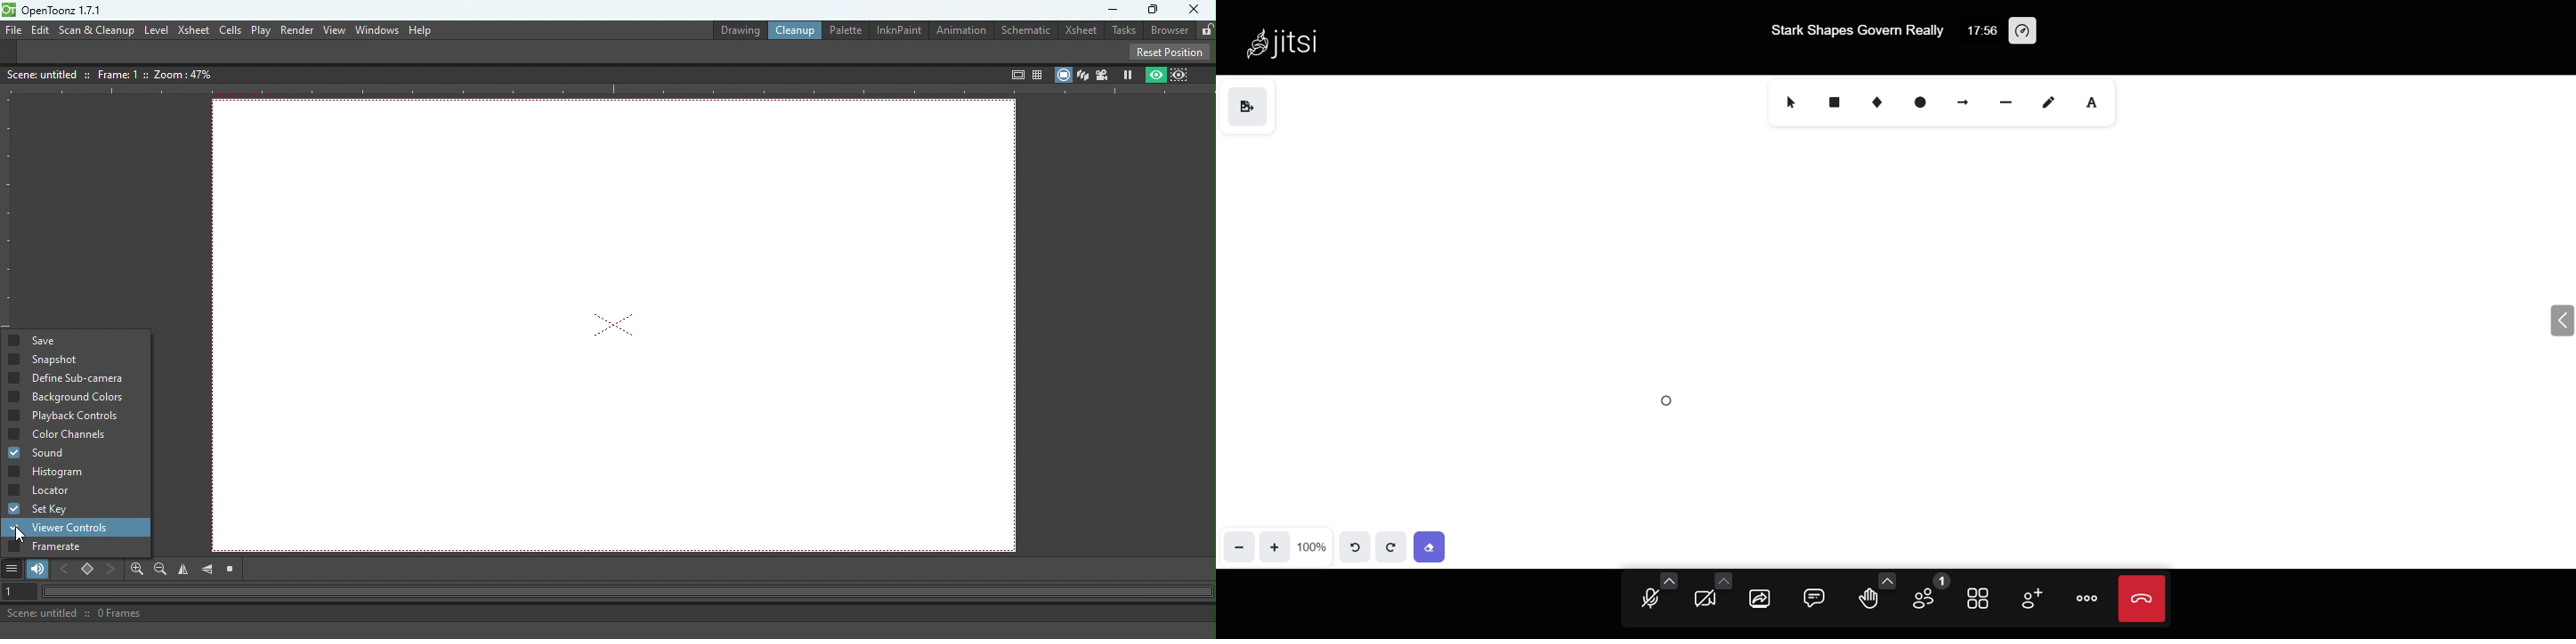  I want to click on Soundtrack, so click(41, 572).